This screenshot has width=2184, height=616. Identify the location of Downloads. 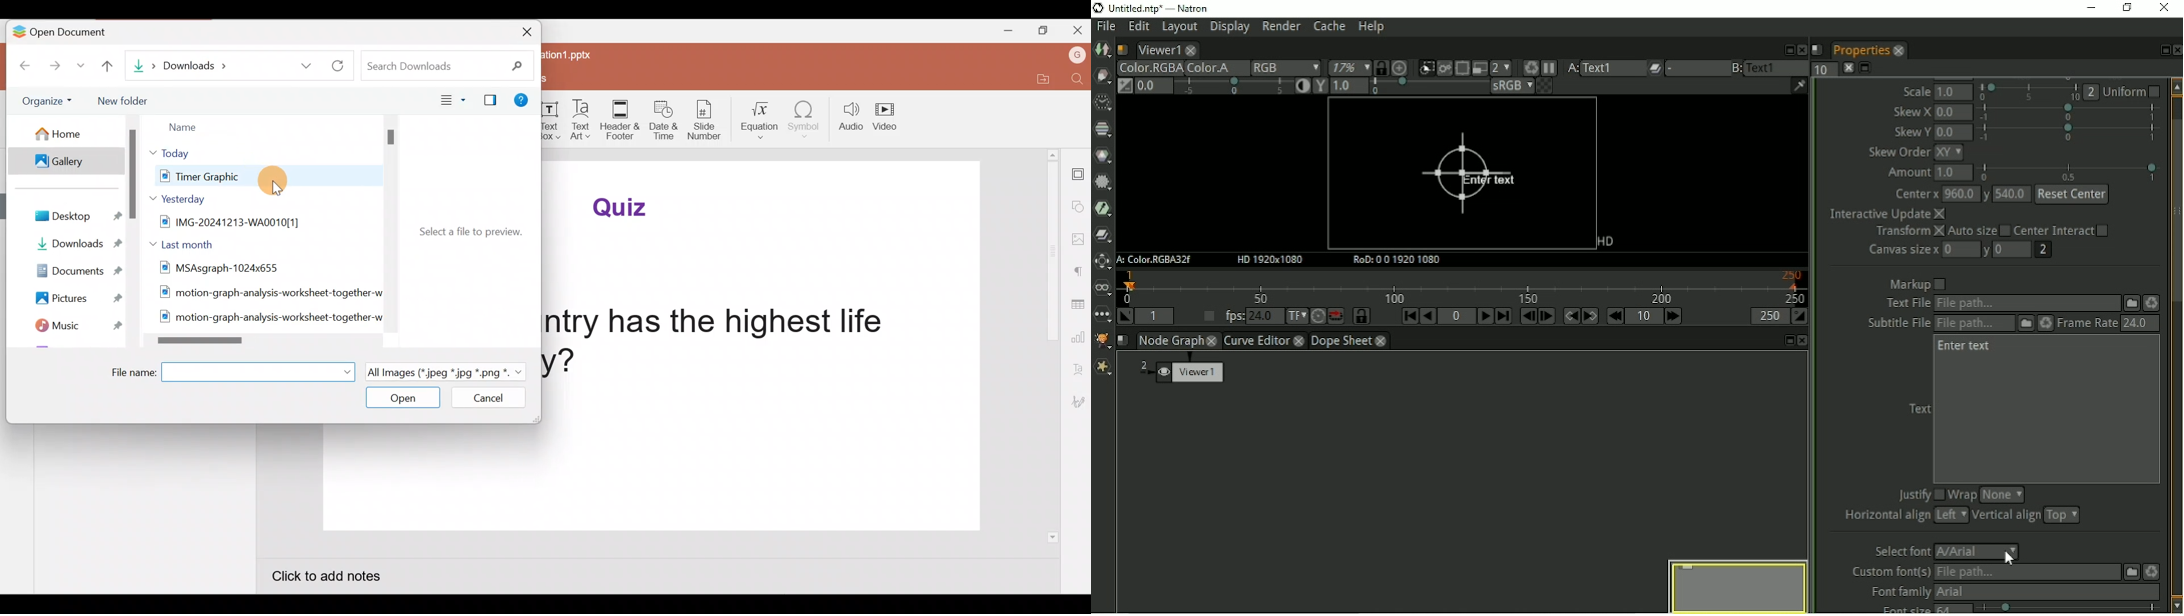
(73, 244).